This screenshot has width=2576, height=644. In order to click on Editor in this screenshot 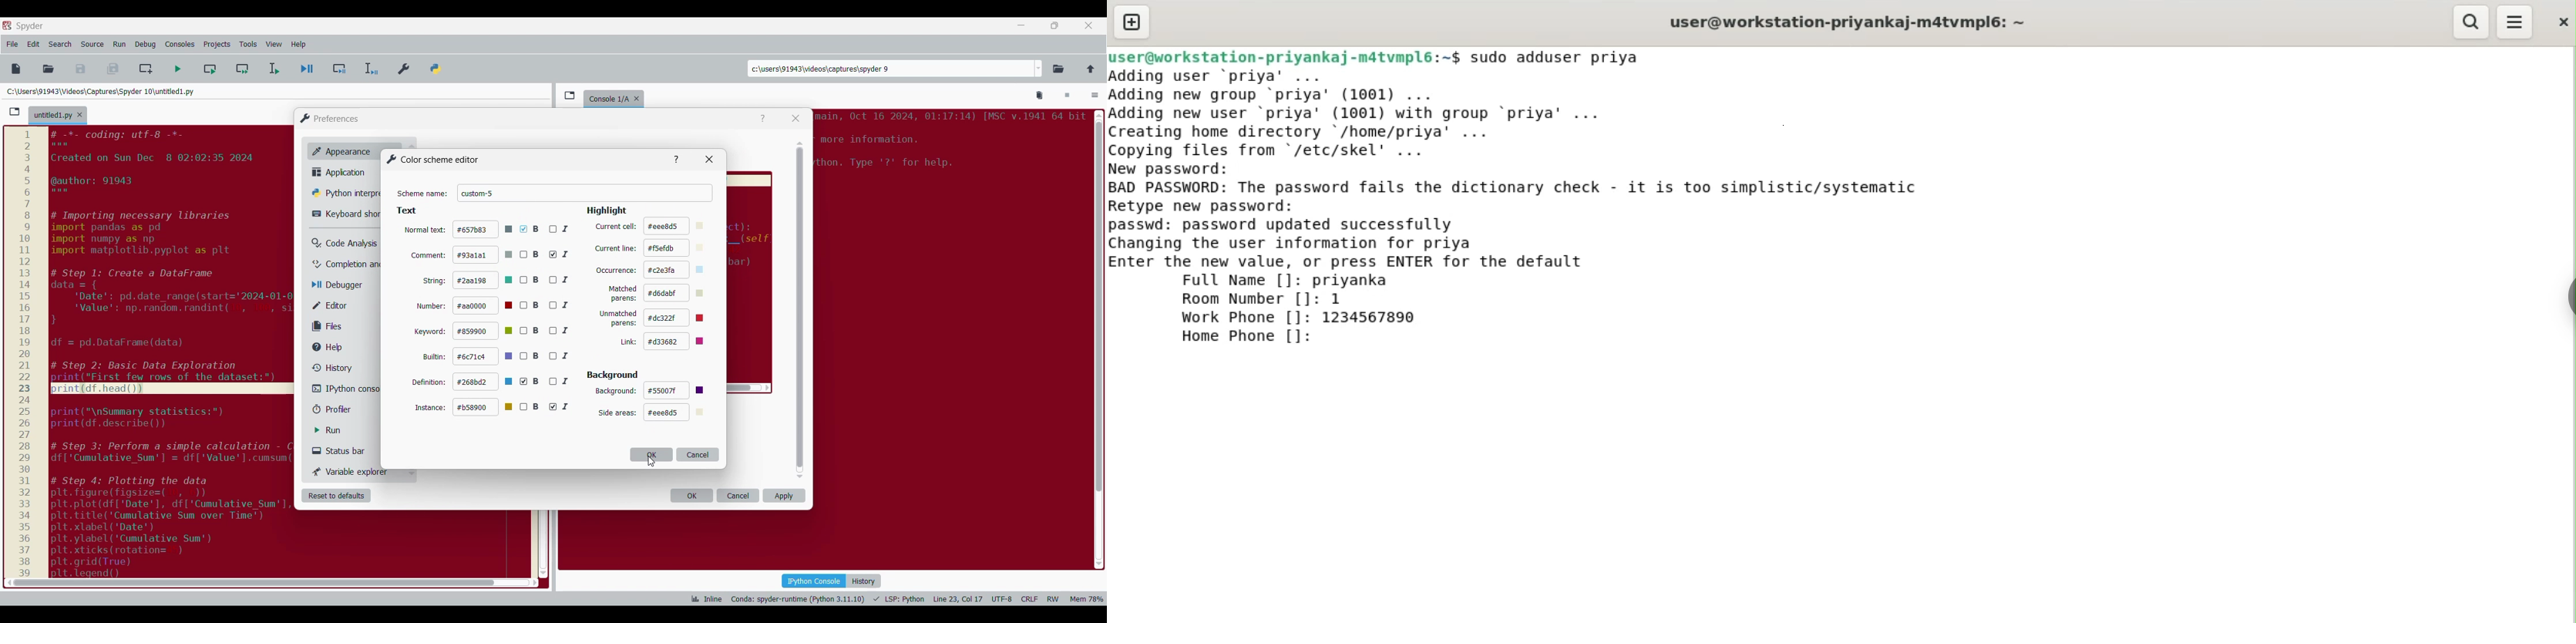, I will do `click(338, 305)`.